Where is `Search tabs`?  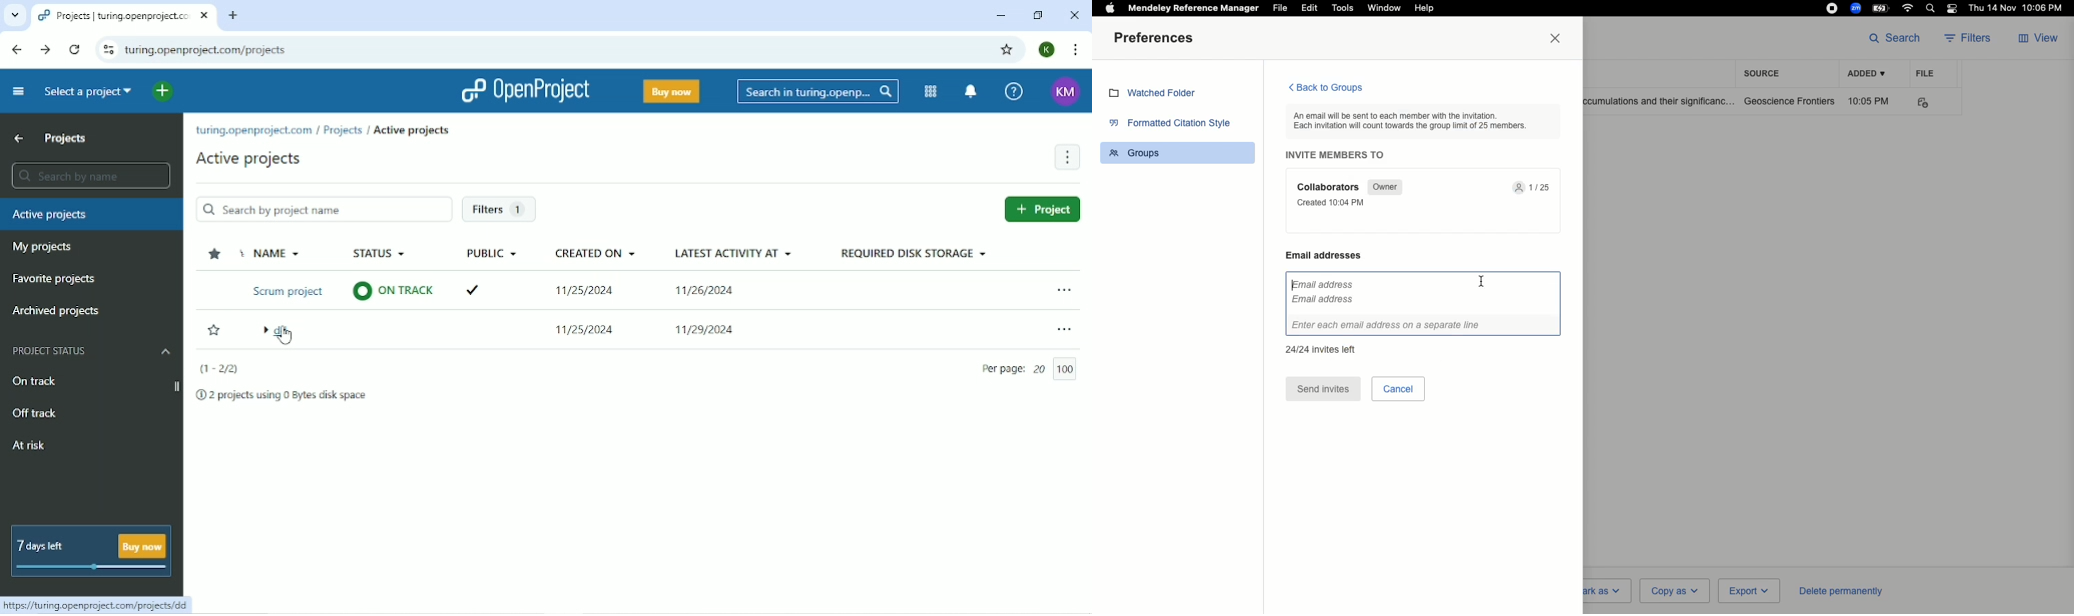
Search tabs is located at coordinates (17, 16).